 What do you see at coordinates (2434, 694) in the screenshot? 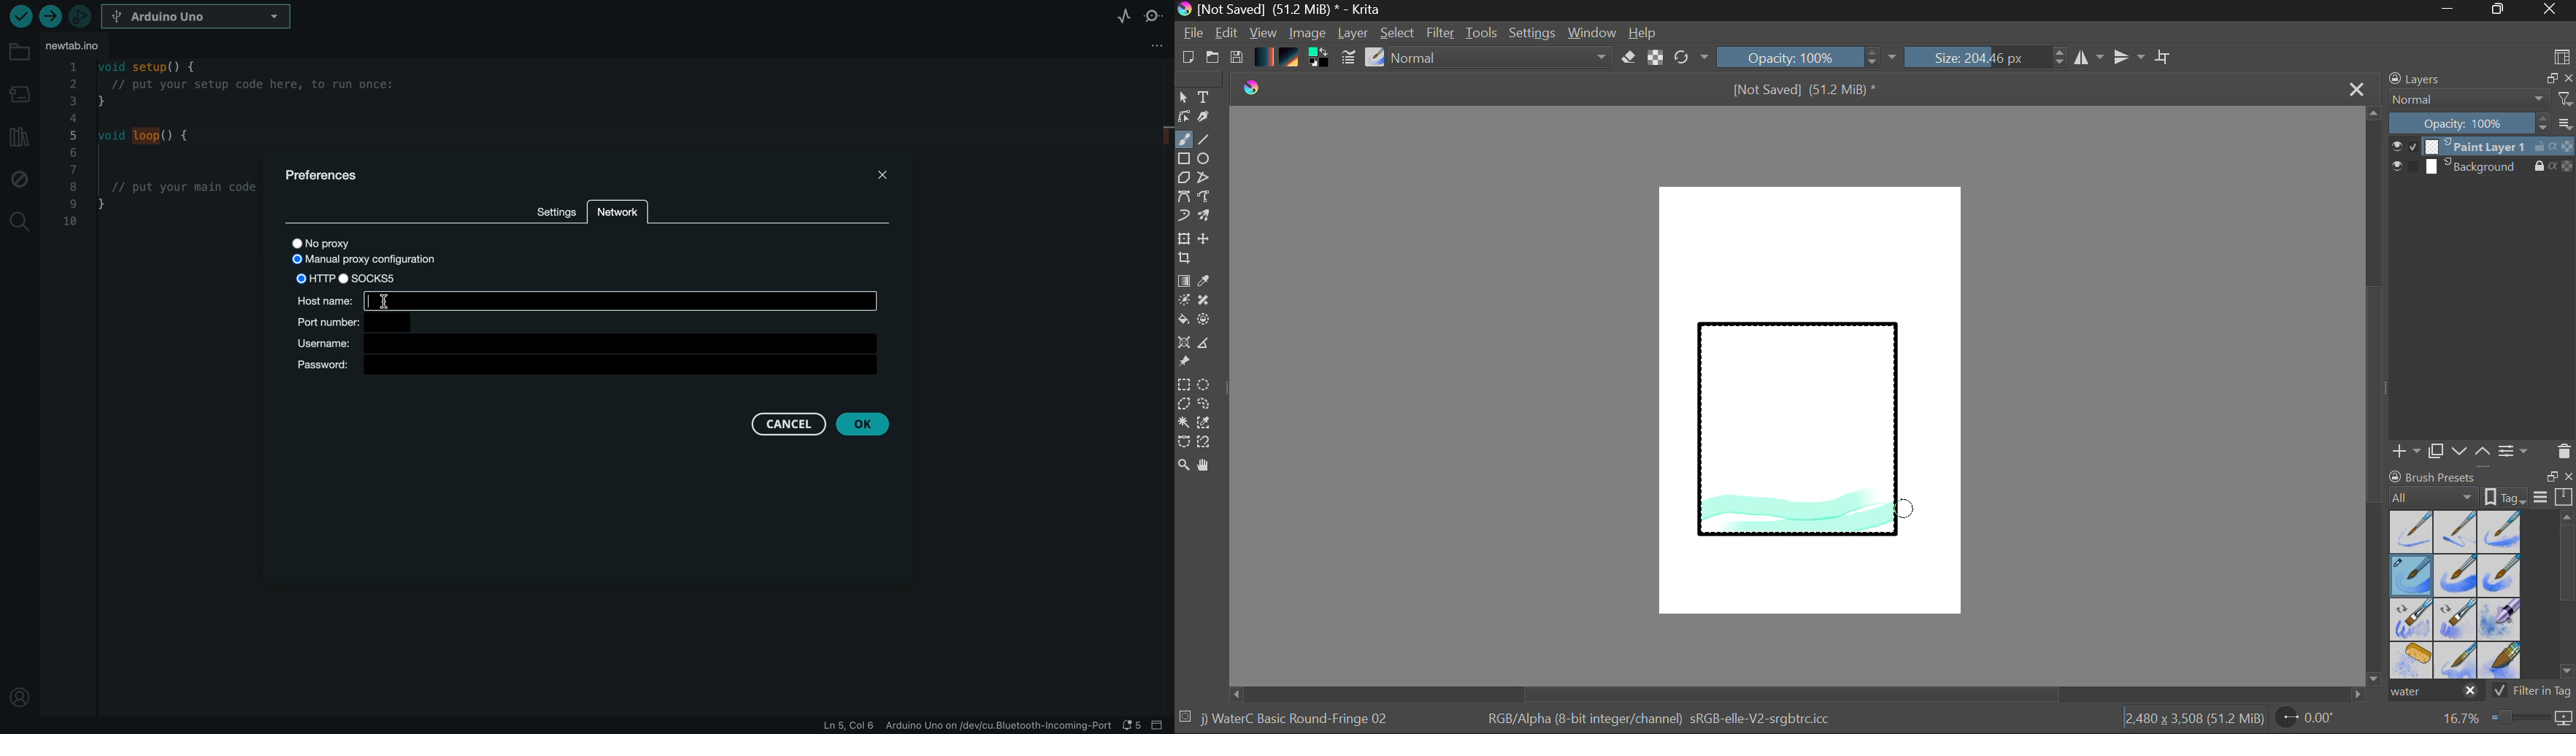
I see `"water" search in brush presets` at bounding box center [2434, 694].